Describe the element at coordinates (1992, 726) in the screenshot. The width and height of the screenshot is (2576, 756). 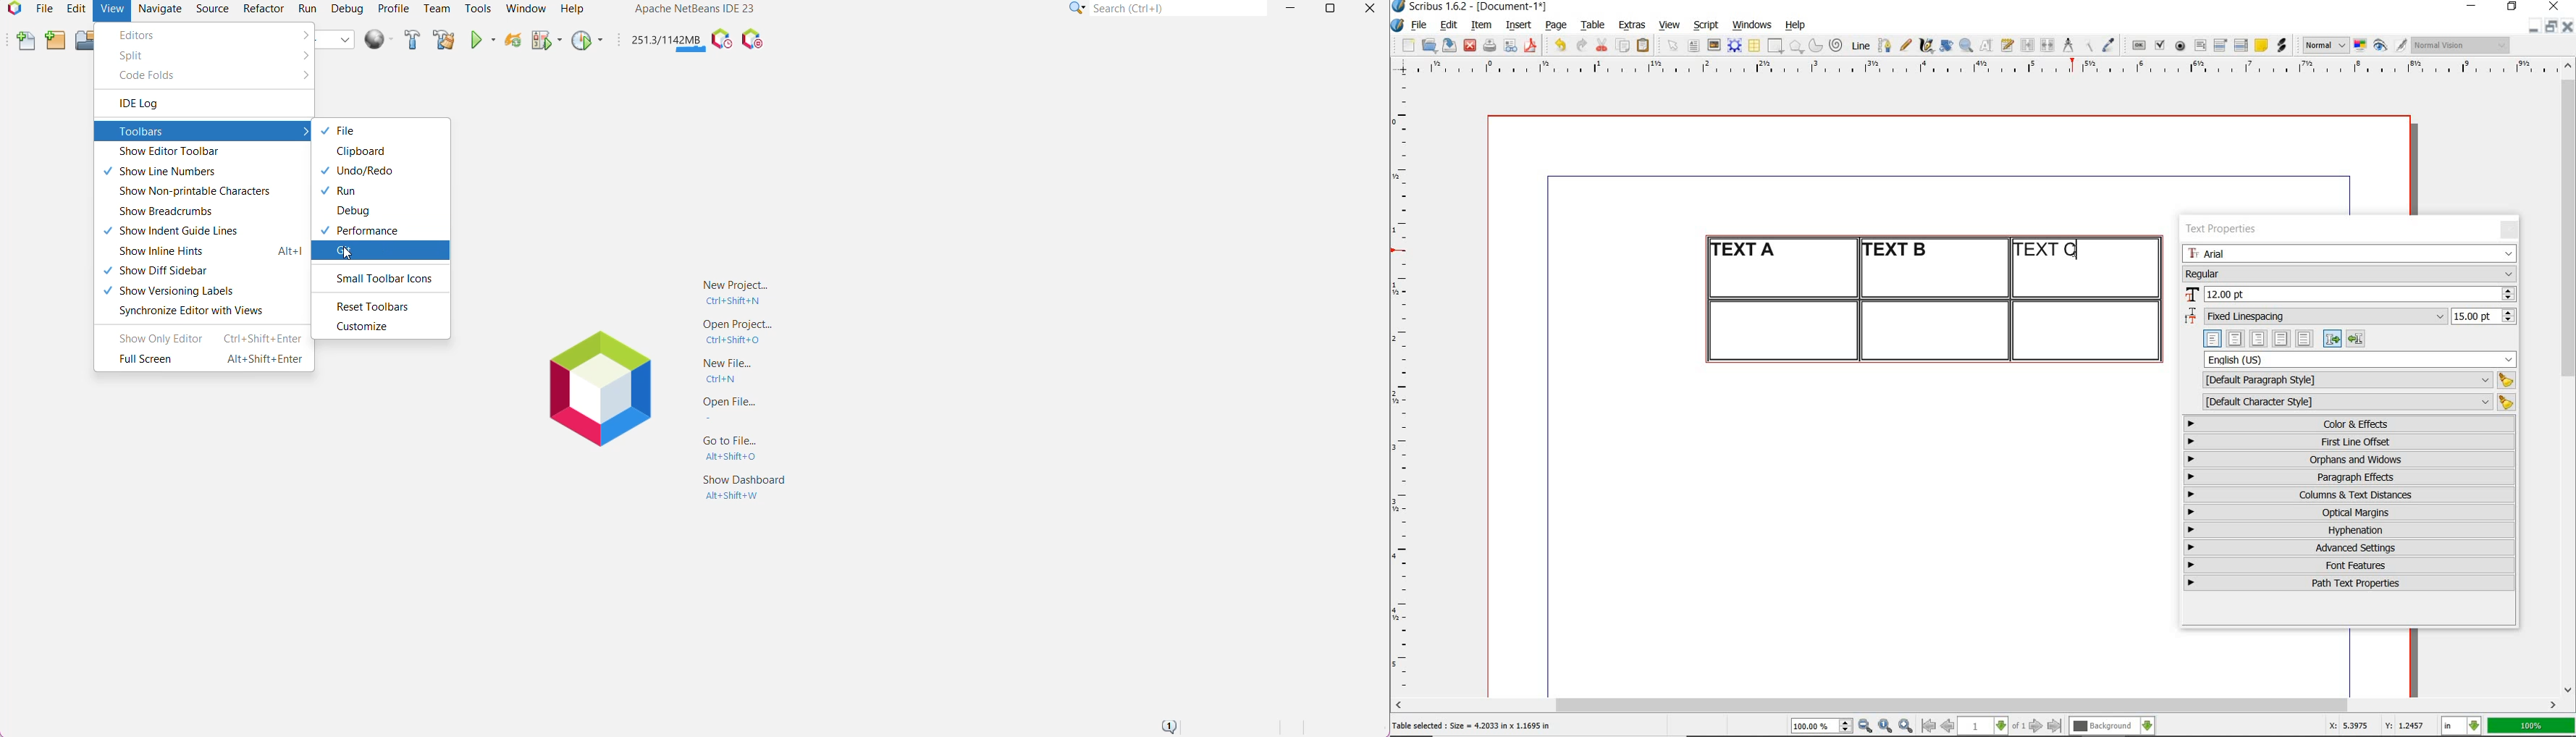
I see `select current page level` at that location.